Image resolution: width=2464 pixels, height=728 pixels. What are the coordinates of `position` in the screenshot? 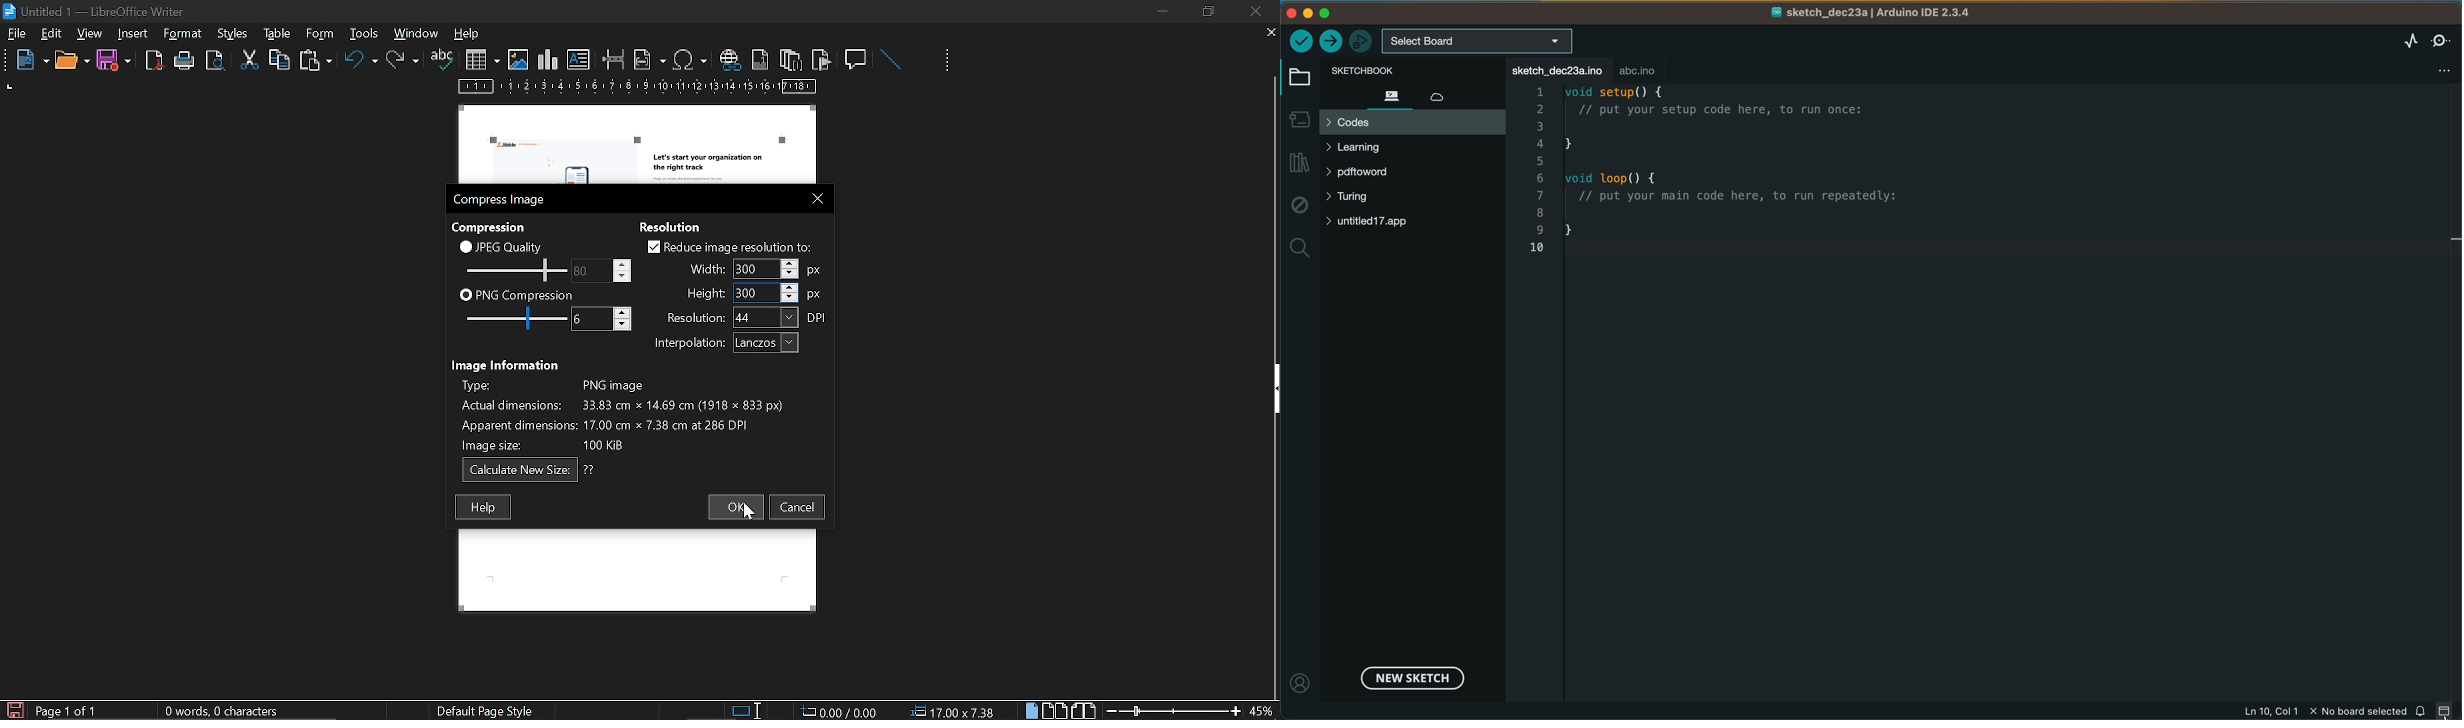 It's located at (956, 711).